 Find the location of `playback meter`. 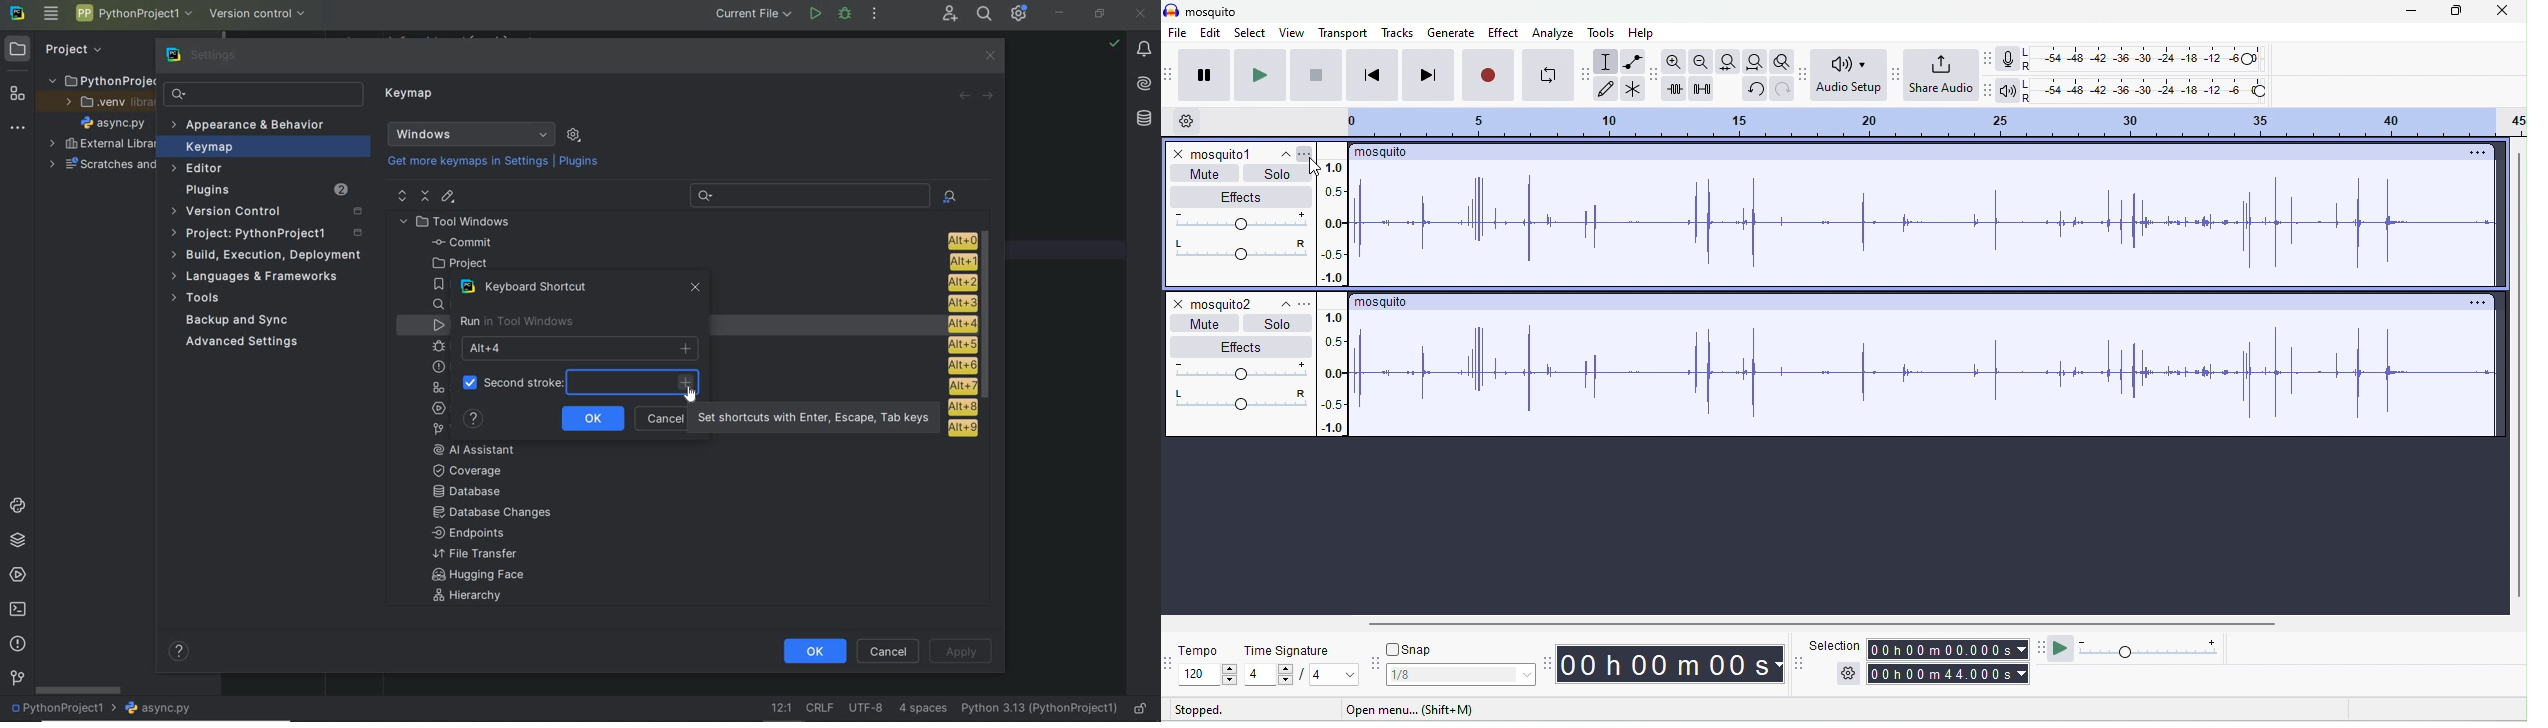

playback meter is located at coordinates (2005, 91).